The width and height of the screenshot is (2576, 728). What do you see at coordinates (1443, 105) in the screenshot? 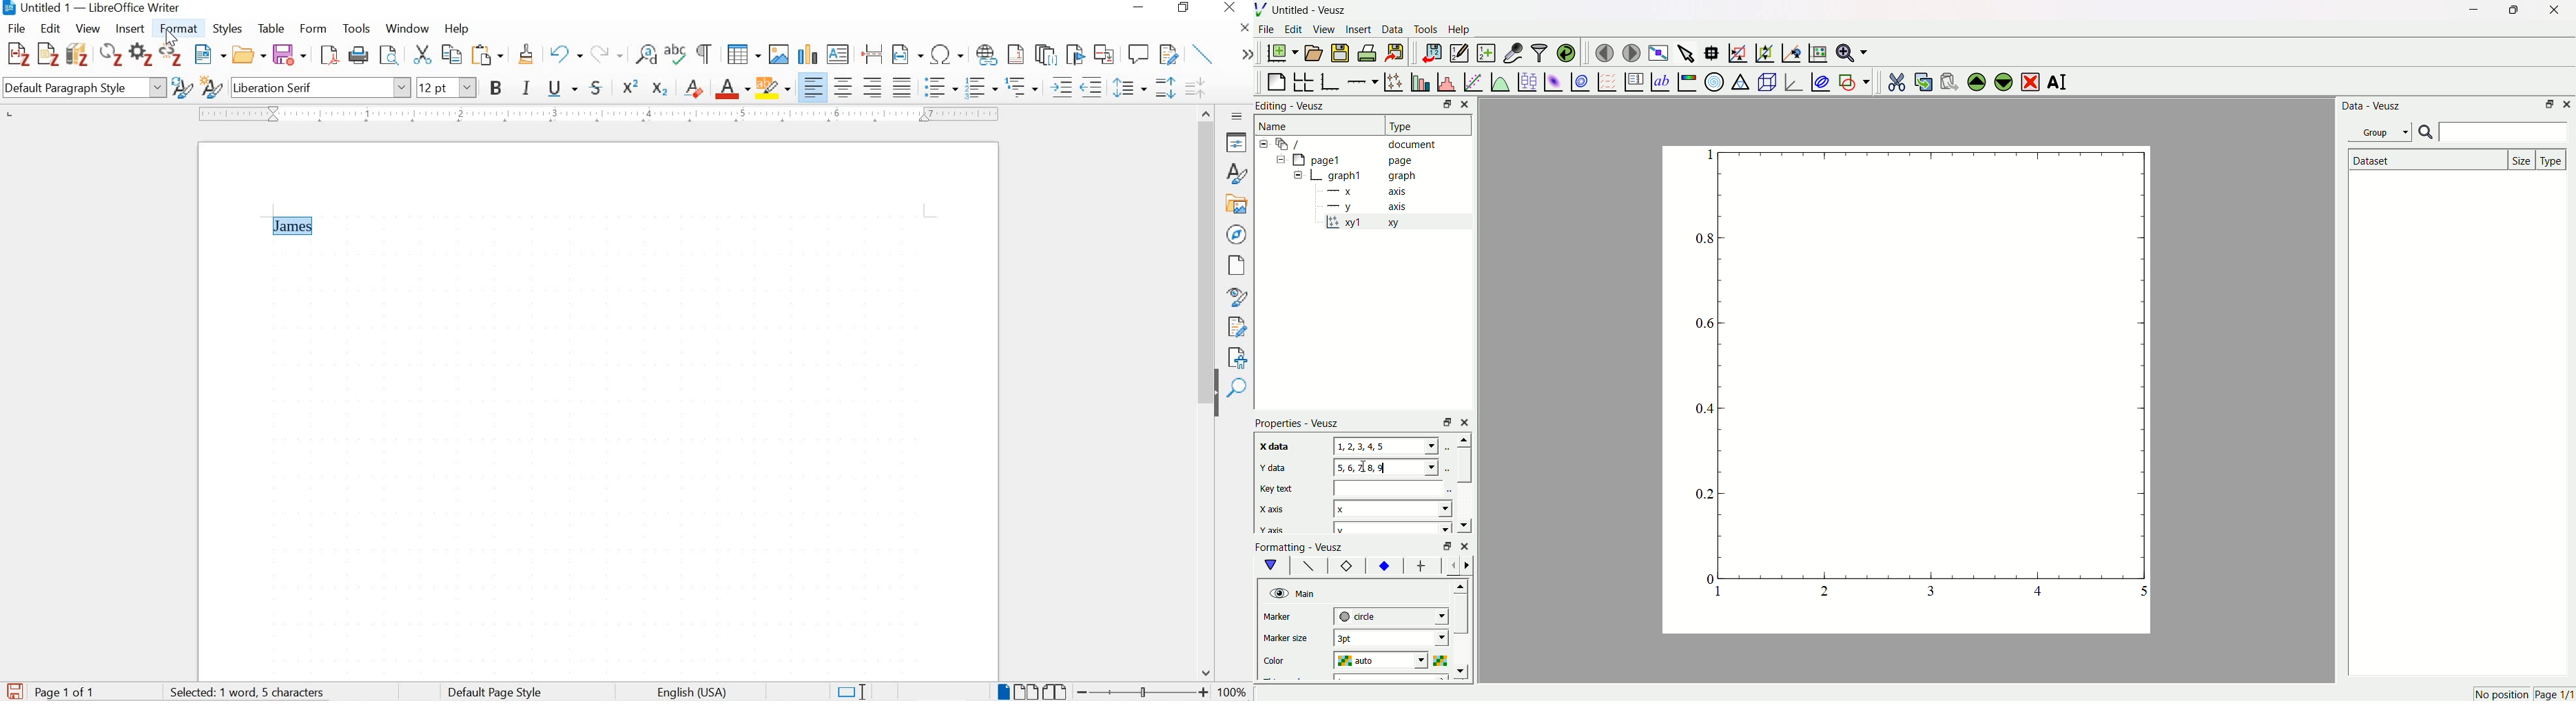
I see `Minimize` at bounding box center [1443, 105].